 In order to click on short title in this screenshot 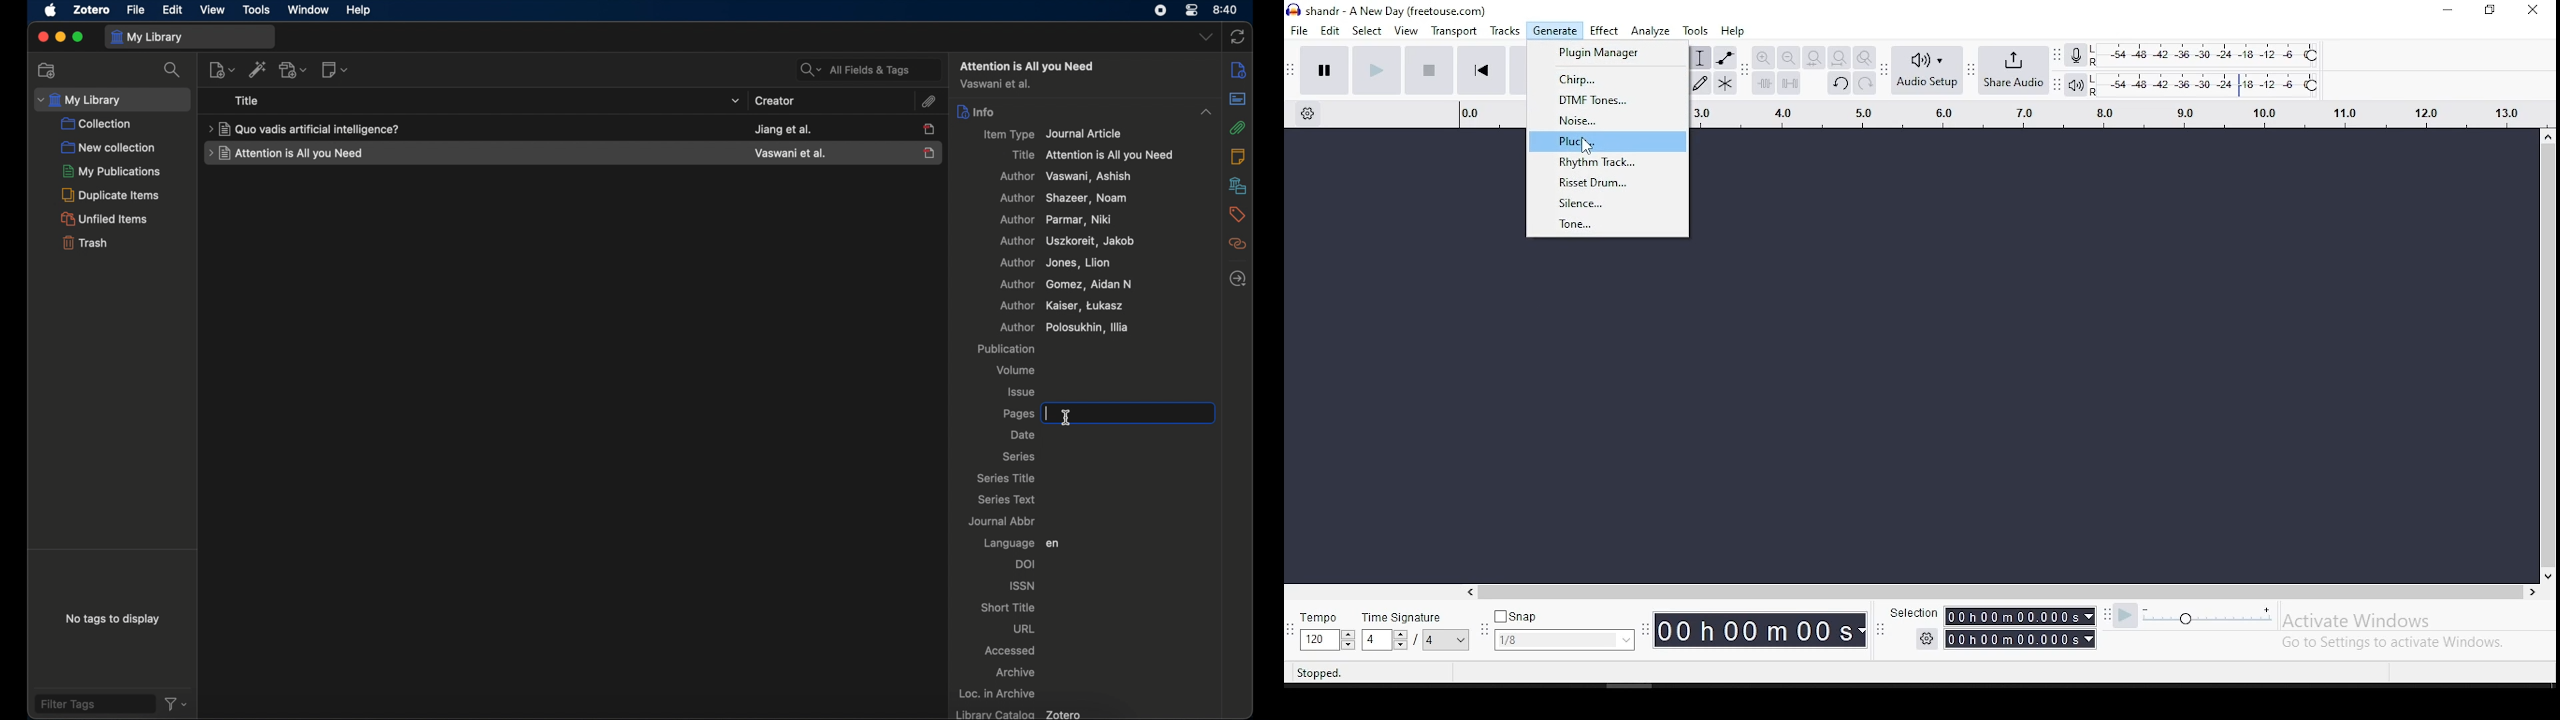, I will do `click(1009, 607)`.